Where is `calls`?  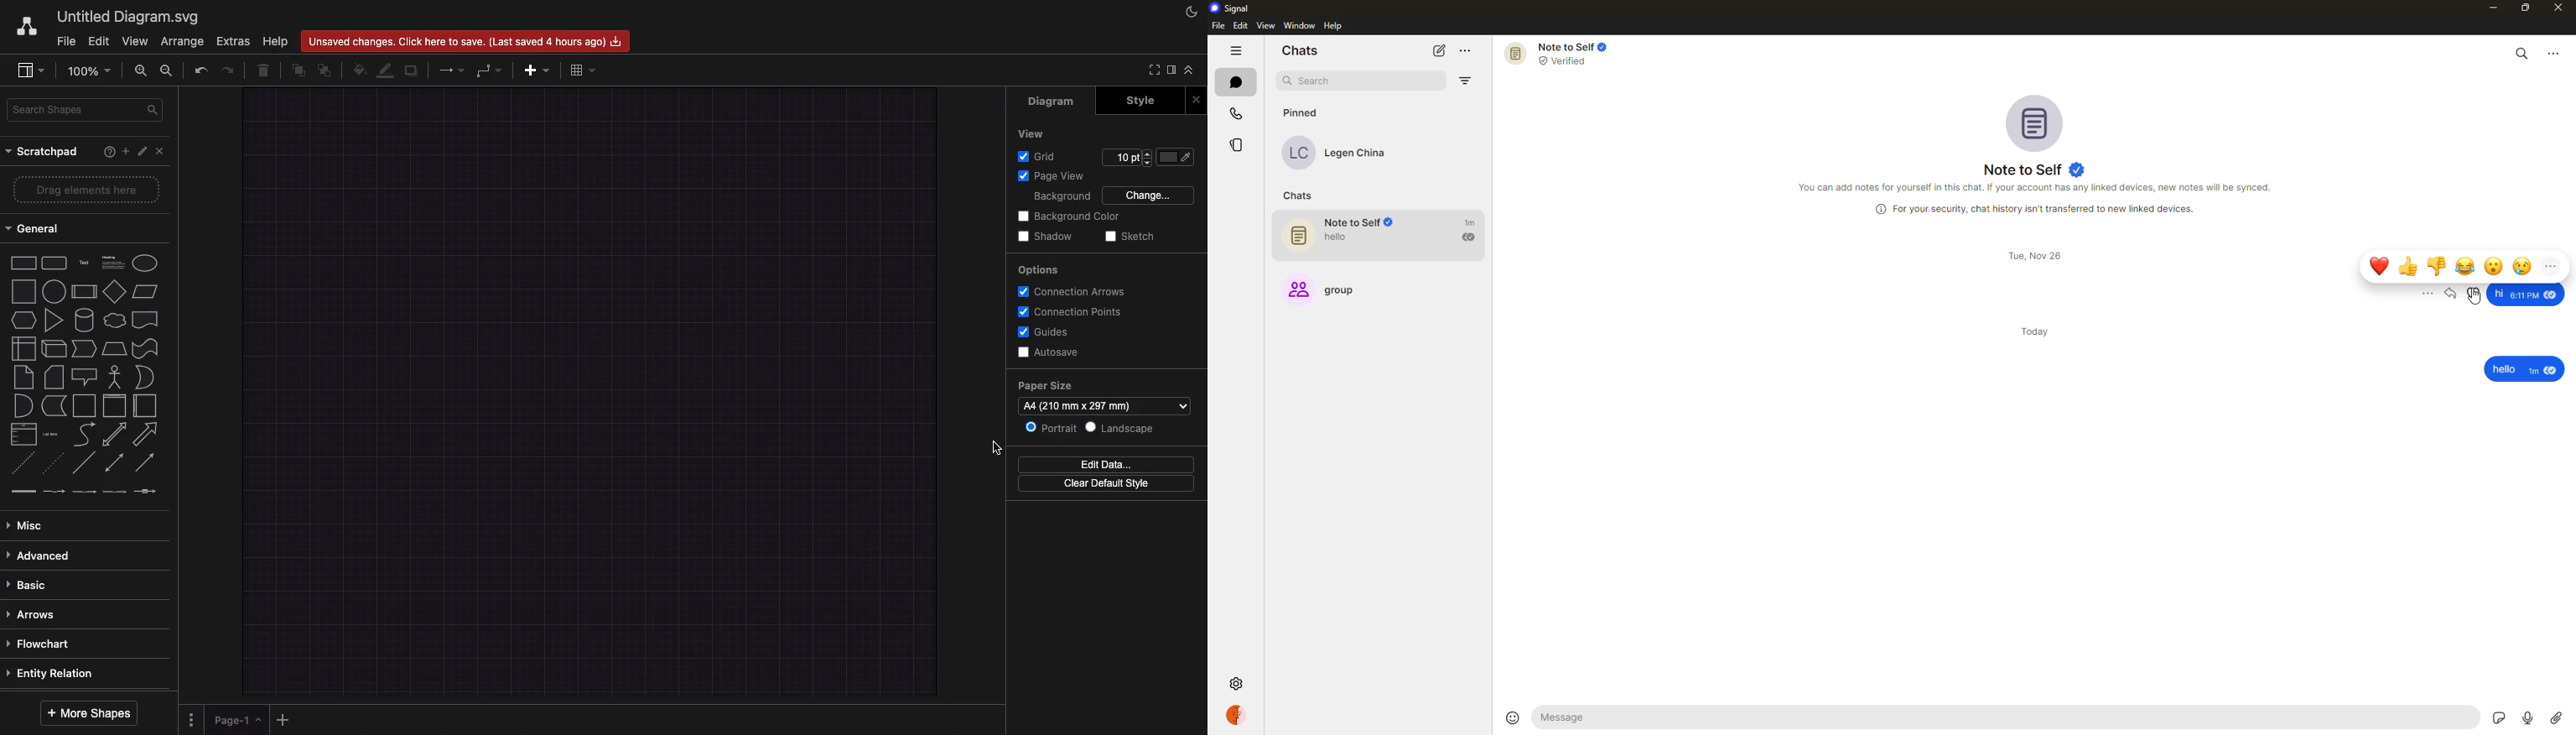
calls is located at coordinates (1236, 112).